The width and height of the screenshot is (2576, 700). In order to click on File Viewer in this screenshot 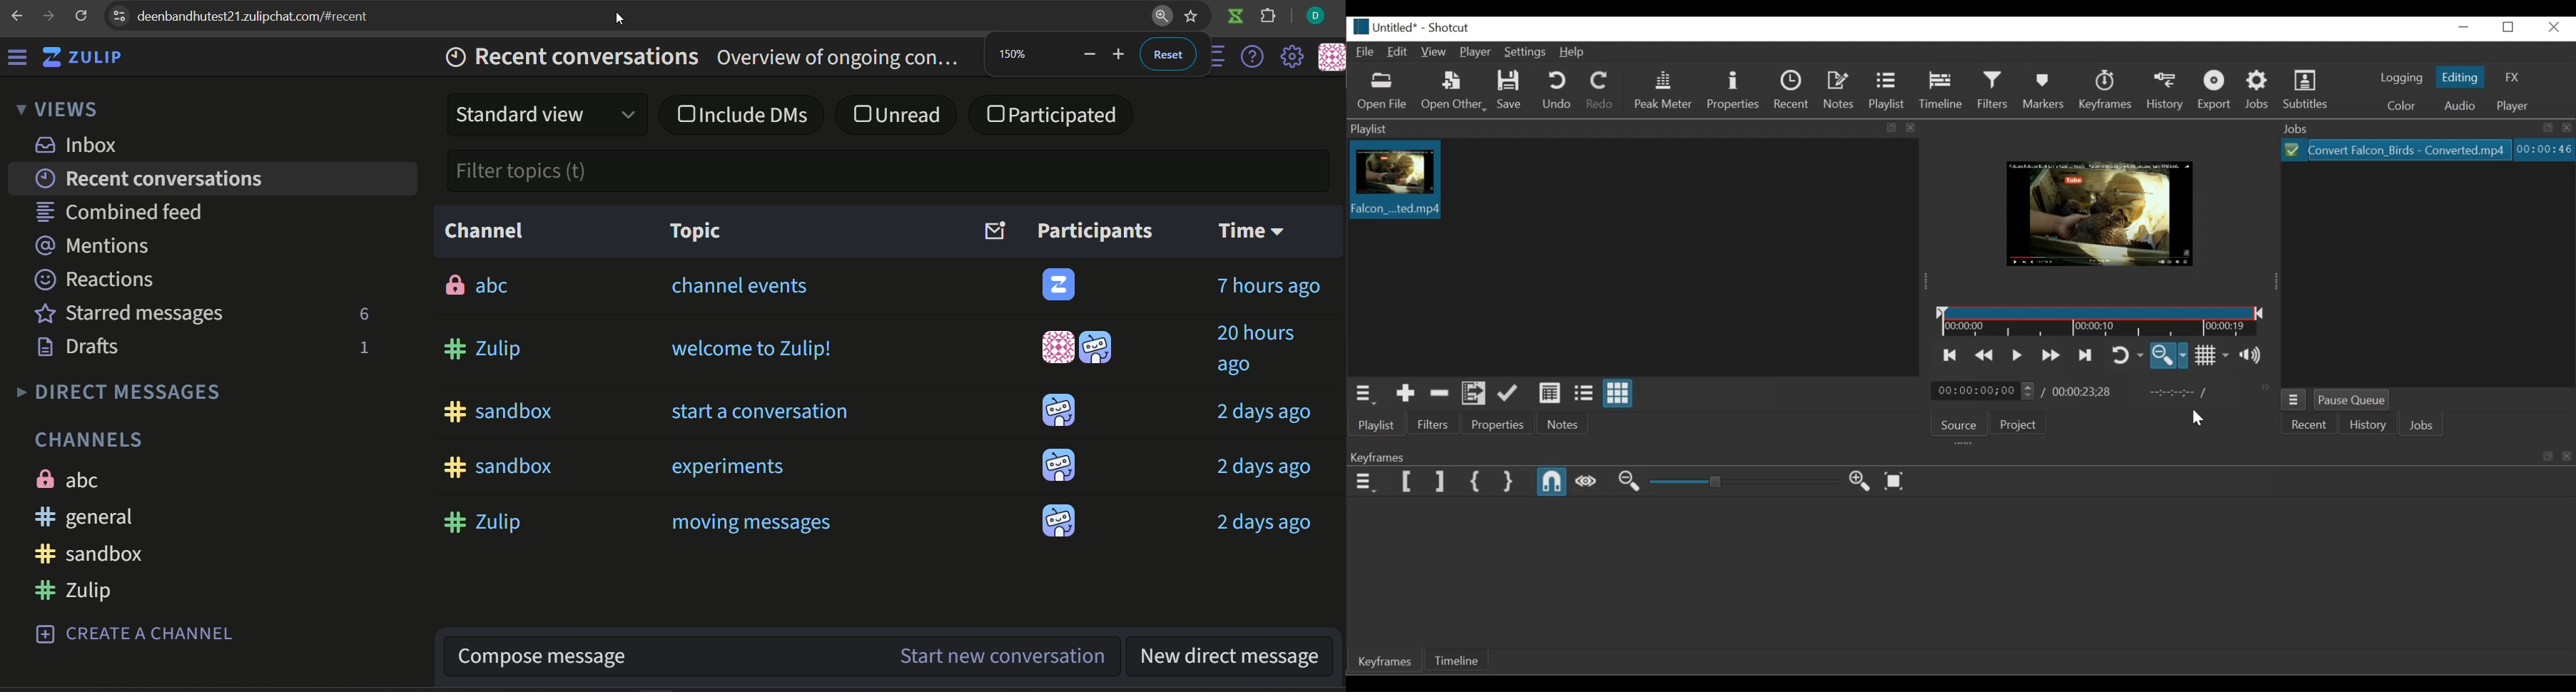, I will do `click(2426, 274)`.